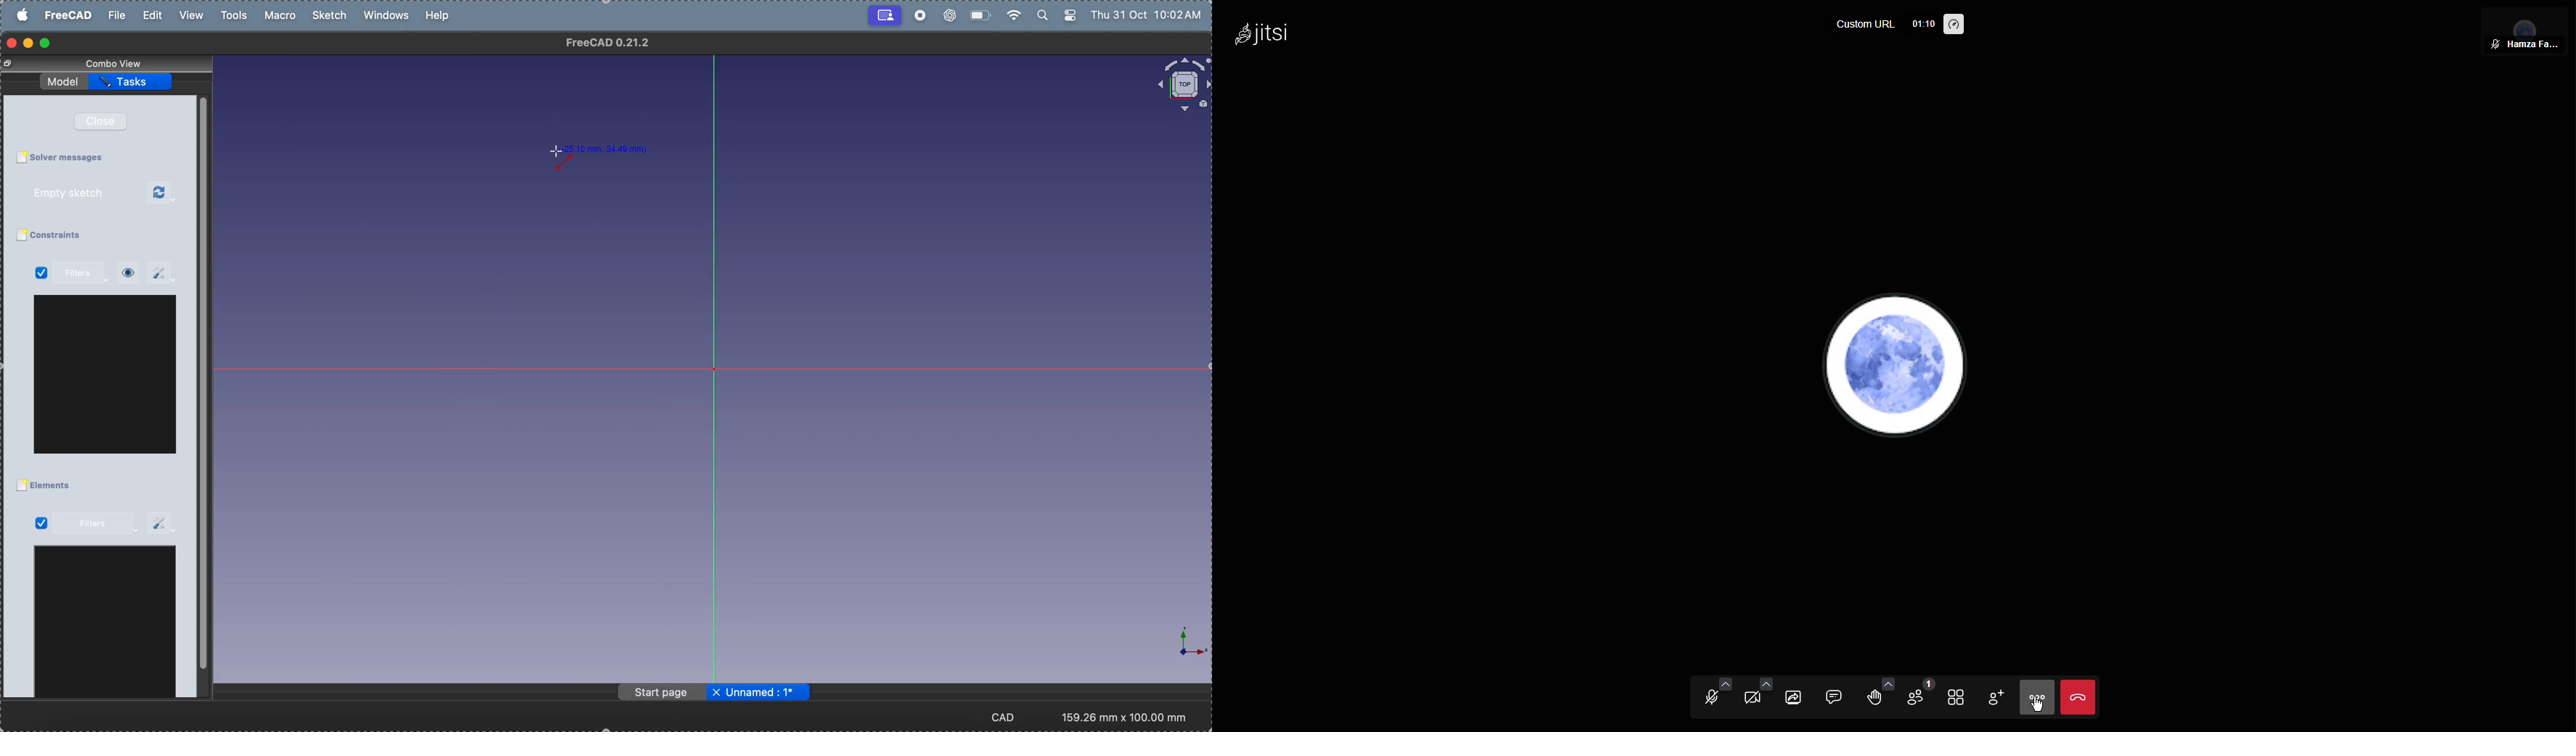 The image size is (2576, 756). What do you see at coordinates (154, 16) in the screenshot?
I see `edit` at bounding box center [154, 16].